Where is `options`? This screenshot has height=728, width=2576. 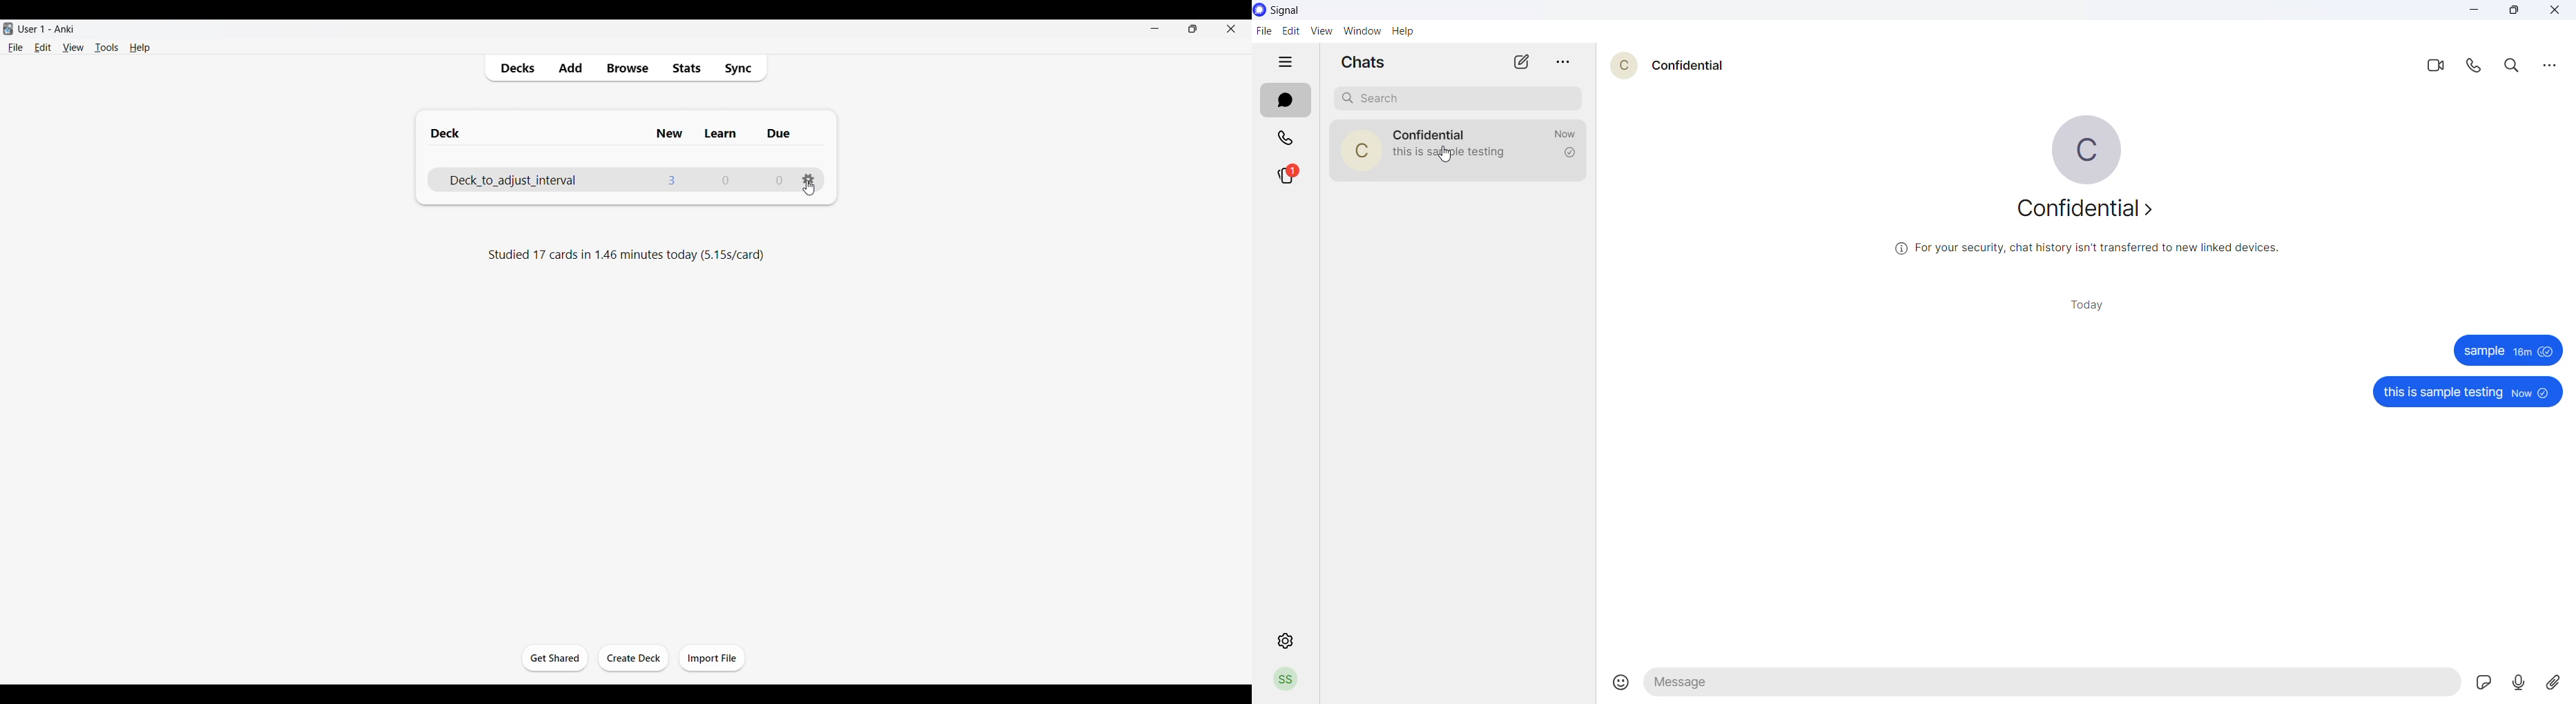 options is located at coordinates (2548, 68).